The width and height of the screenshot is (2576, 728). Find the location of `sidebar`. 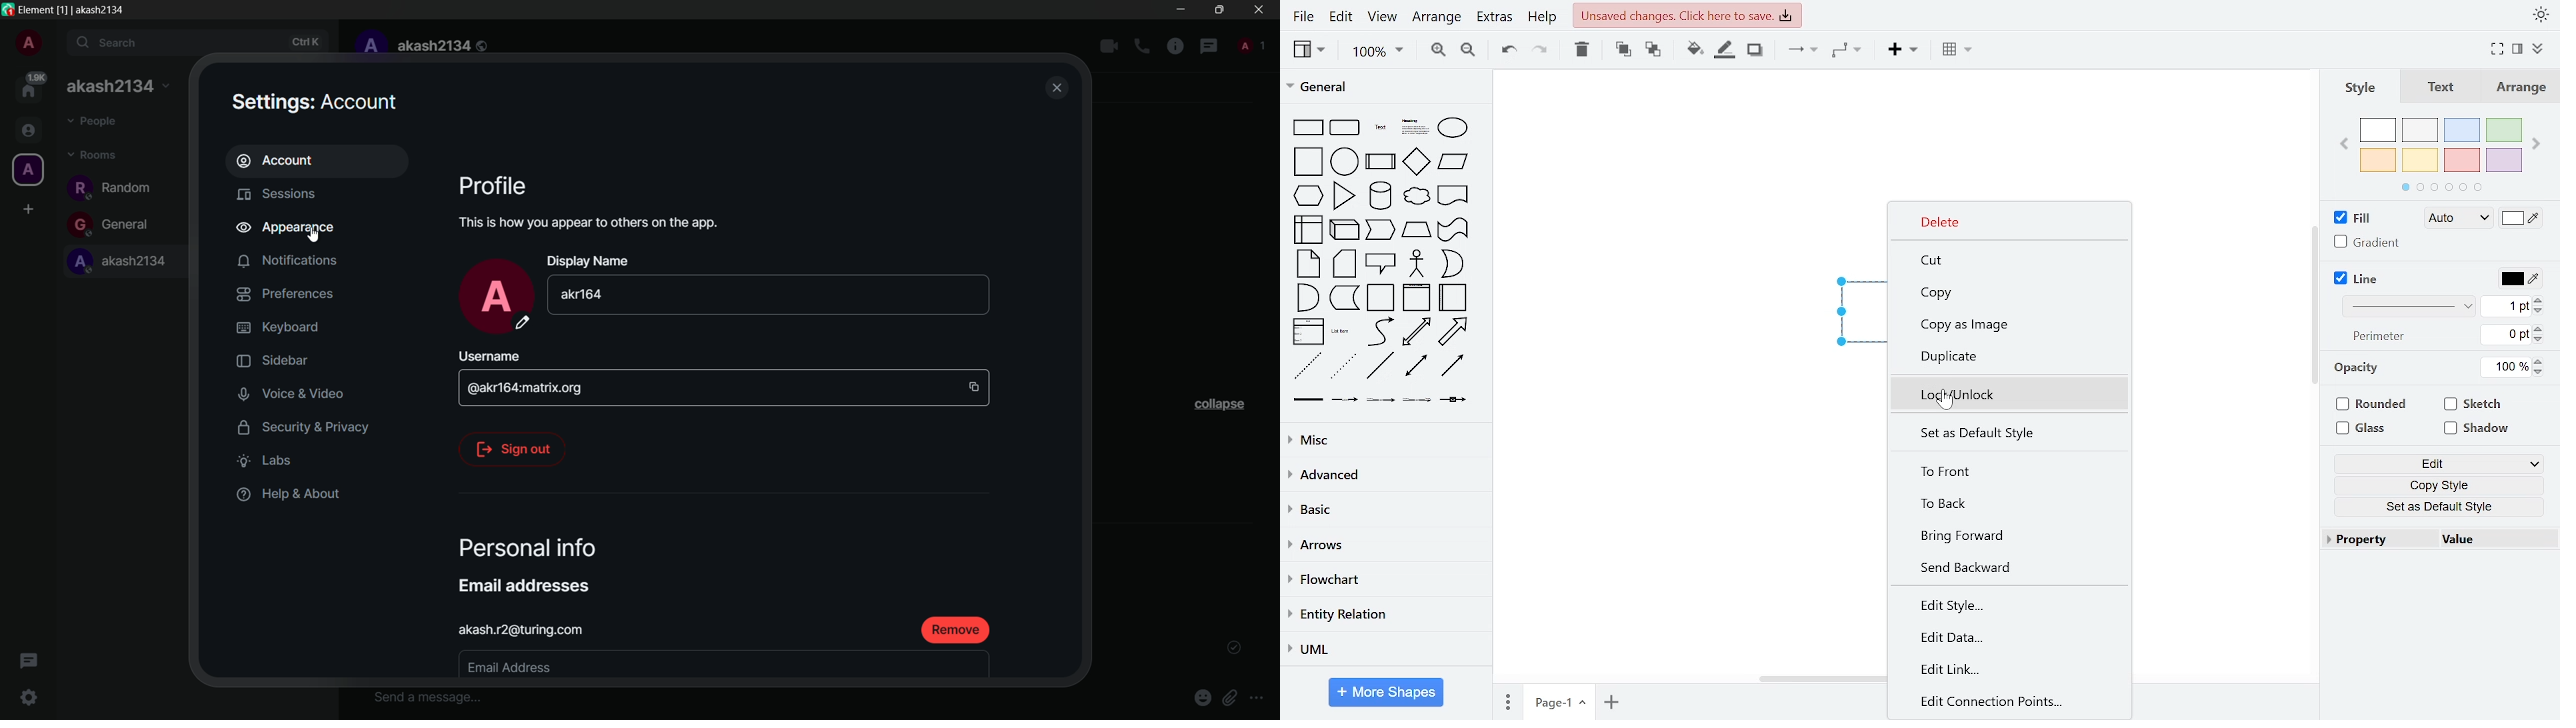

sidebar is located at coordinates (269, 361).